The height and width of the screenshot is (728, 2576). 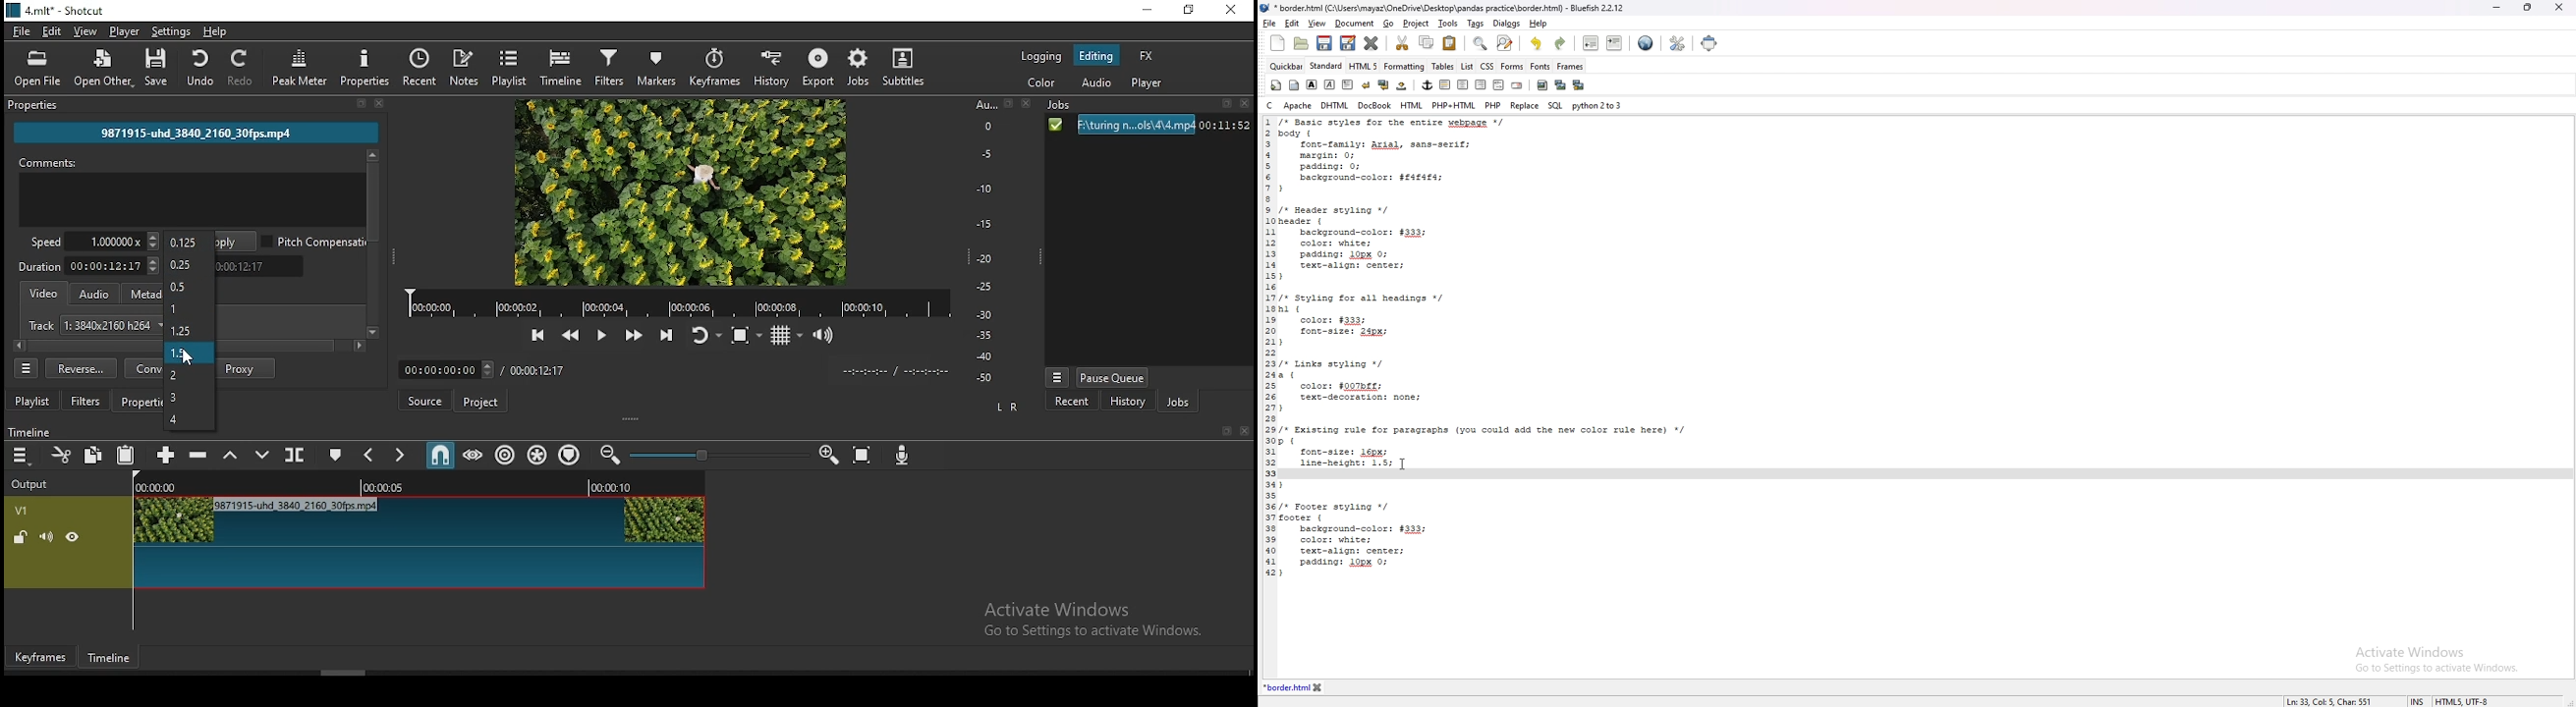 I want to click on close, so click(x=2562, y=8).